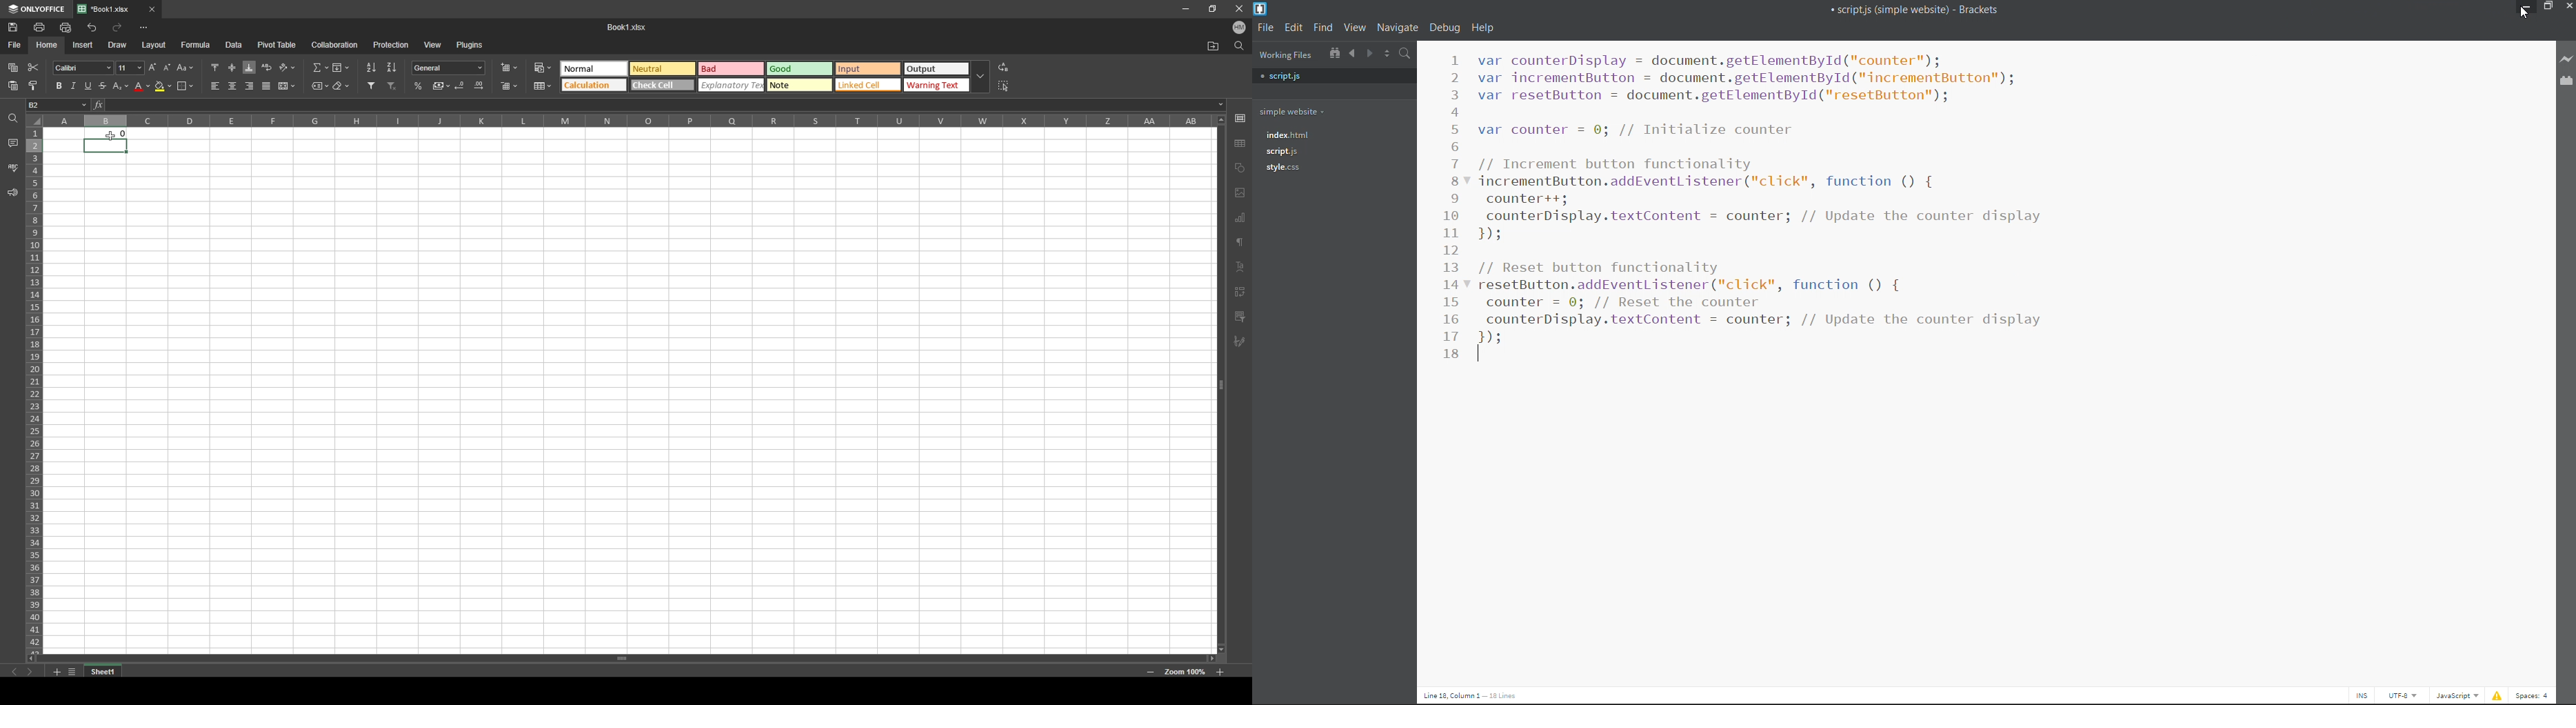 This screenshot has height=728, width=2576. I want to click on Bad, so click(731, 68).